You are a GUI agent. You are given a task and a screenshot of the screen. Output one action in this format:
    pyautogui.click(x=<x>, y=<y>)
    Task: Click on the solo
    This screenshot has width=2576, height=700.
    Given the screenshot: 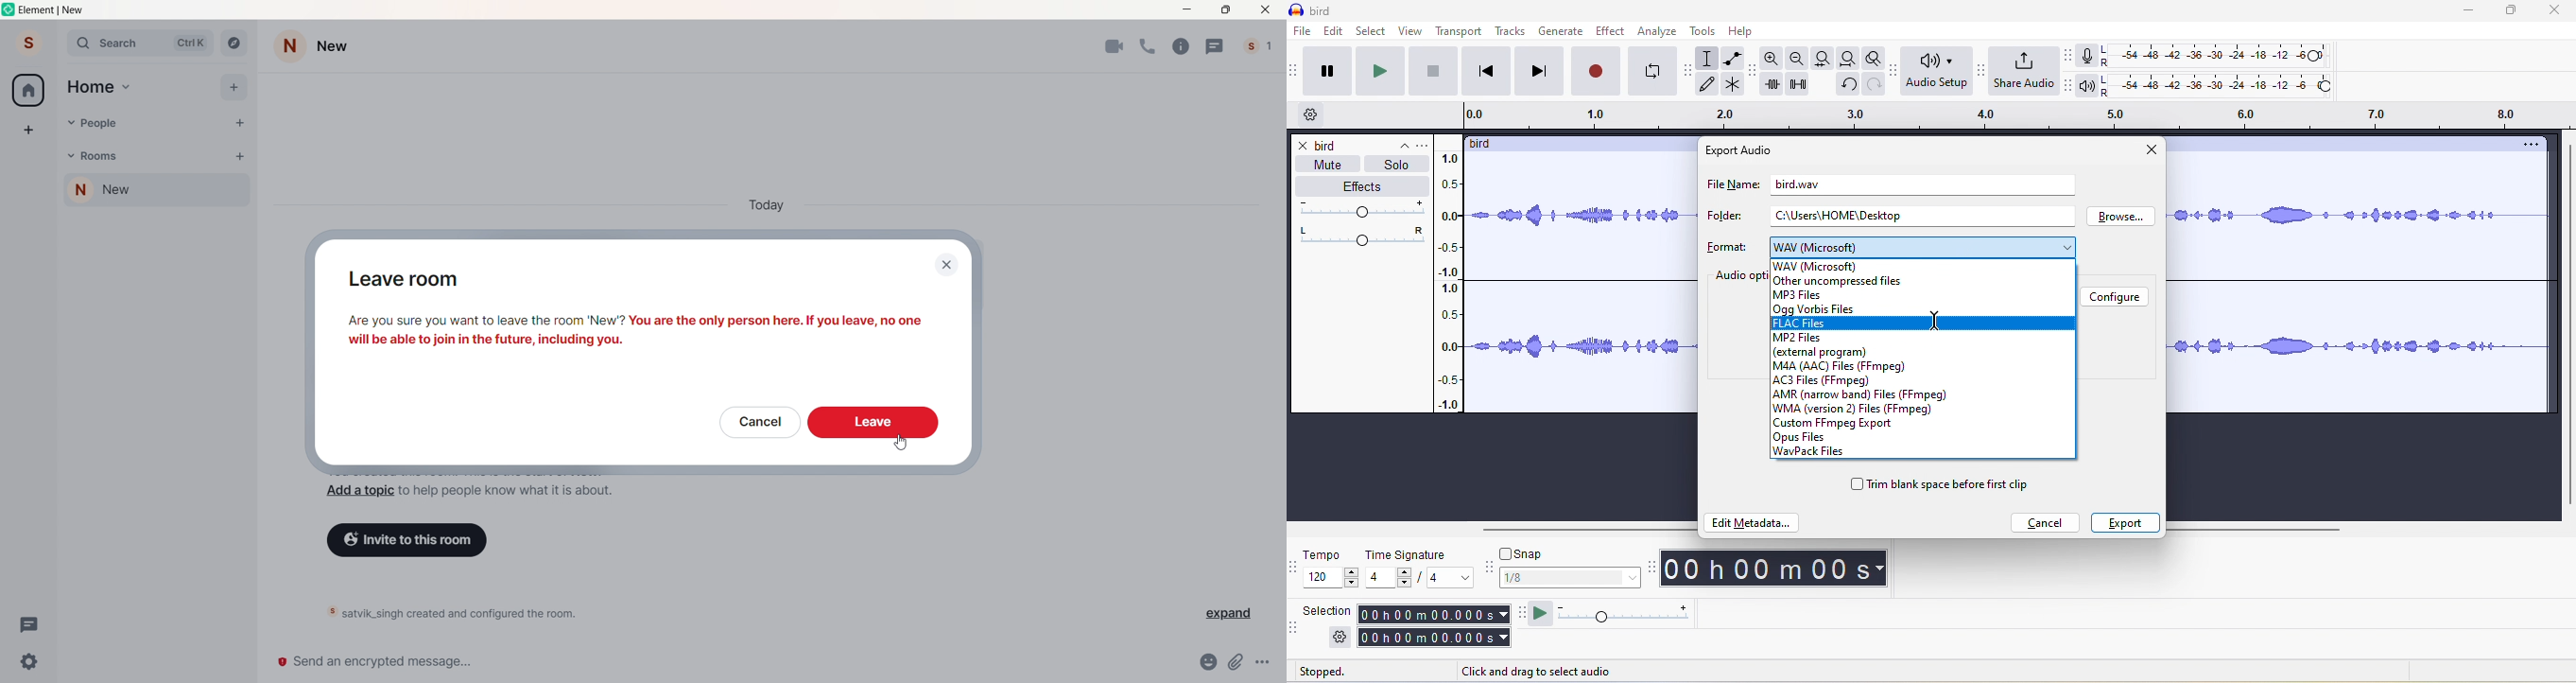 What is the action you would take?
    pyautogui.click(x=1397, y=165)
    